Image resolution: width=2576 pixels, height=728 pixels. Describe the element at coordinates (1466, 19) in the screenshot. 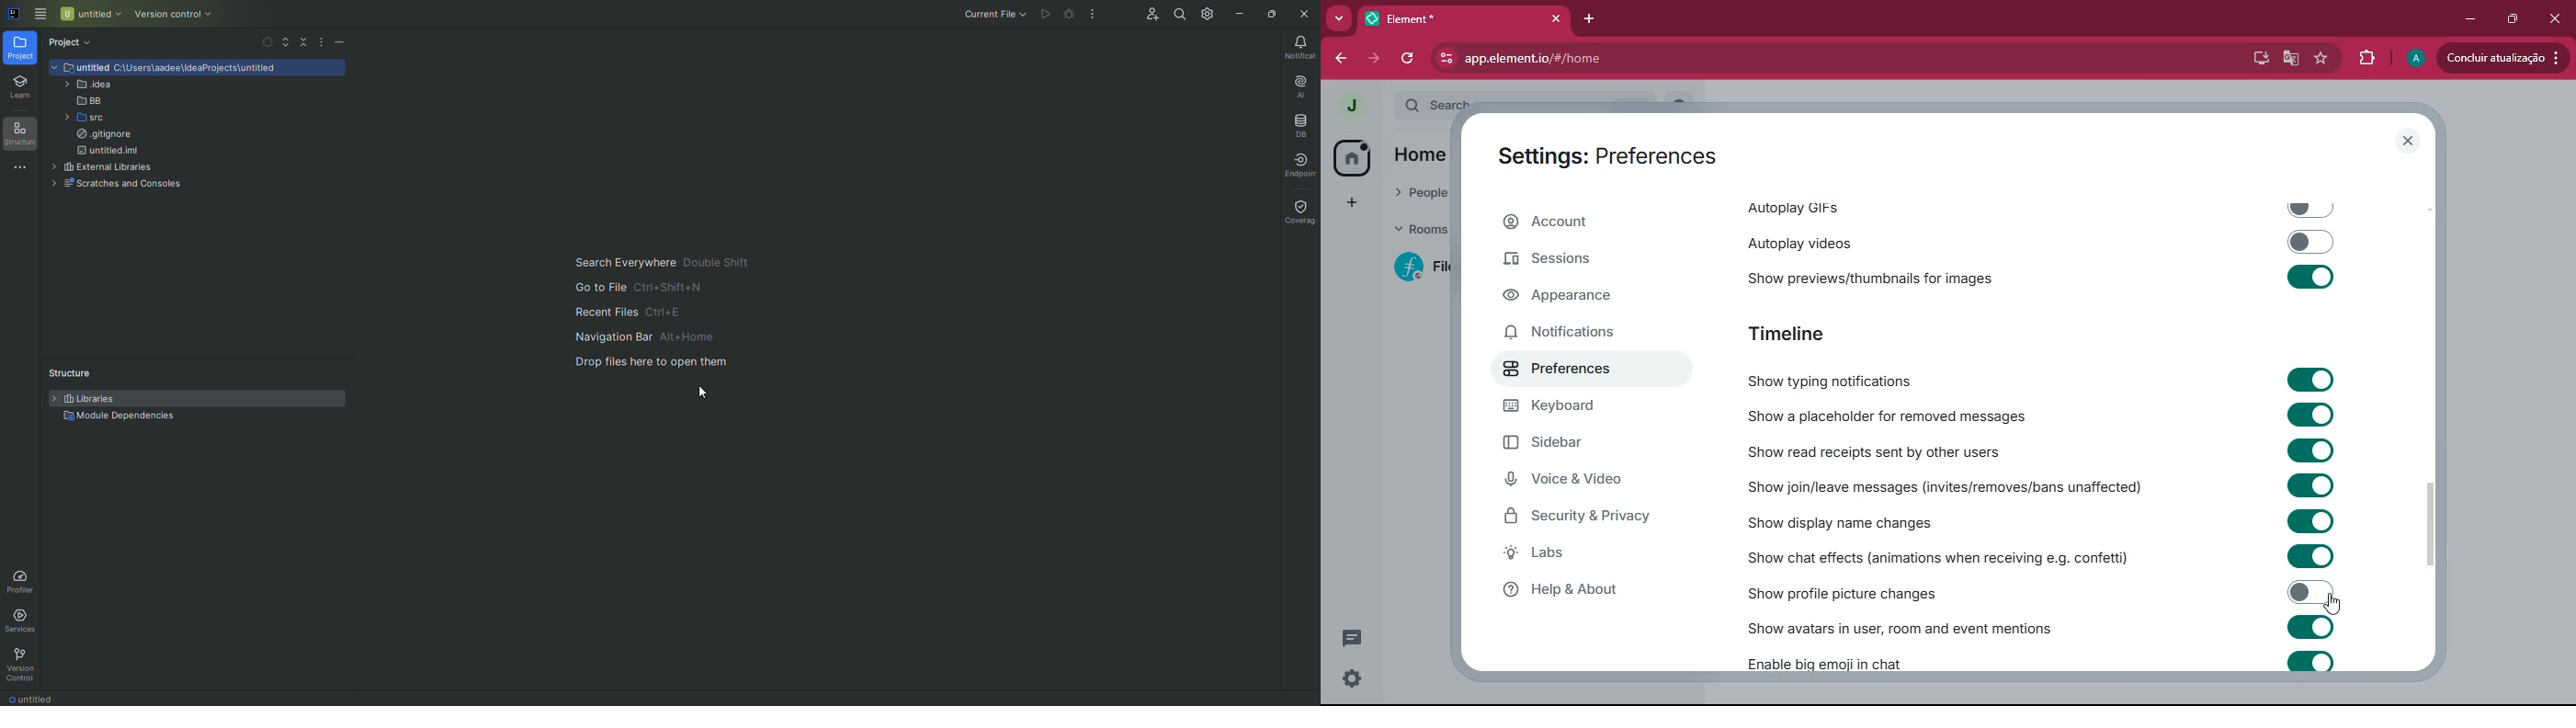

I see `element tab` at that location.